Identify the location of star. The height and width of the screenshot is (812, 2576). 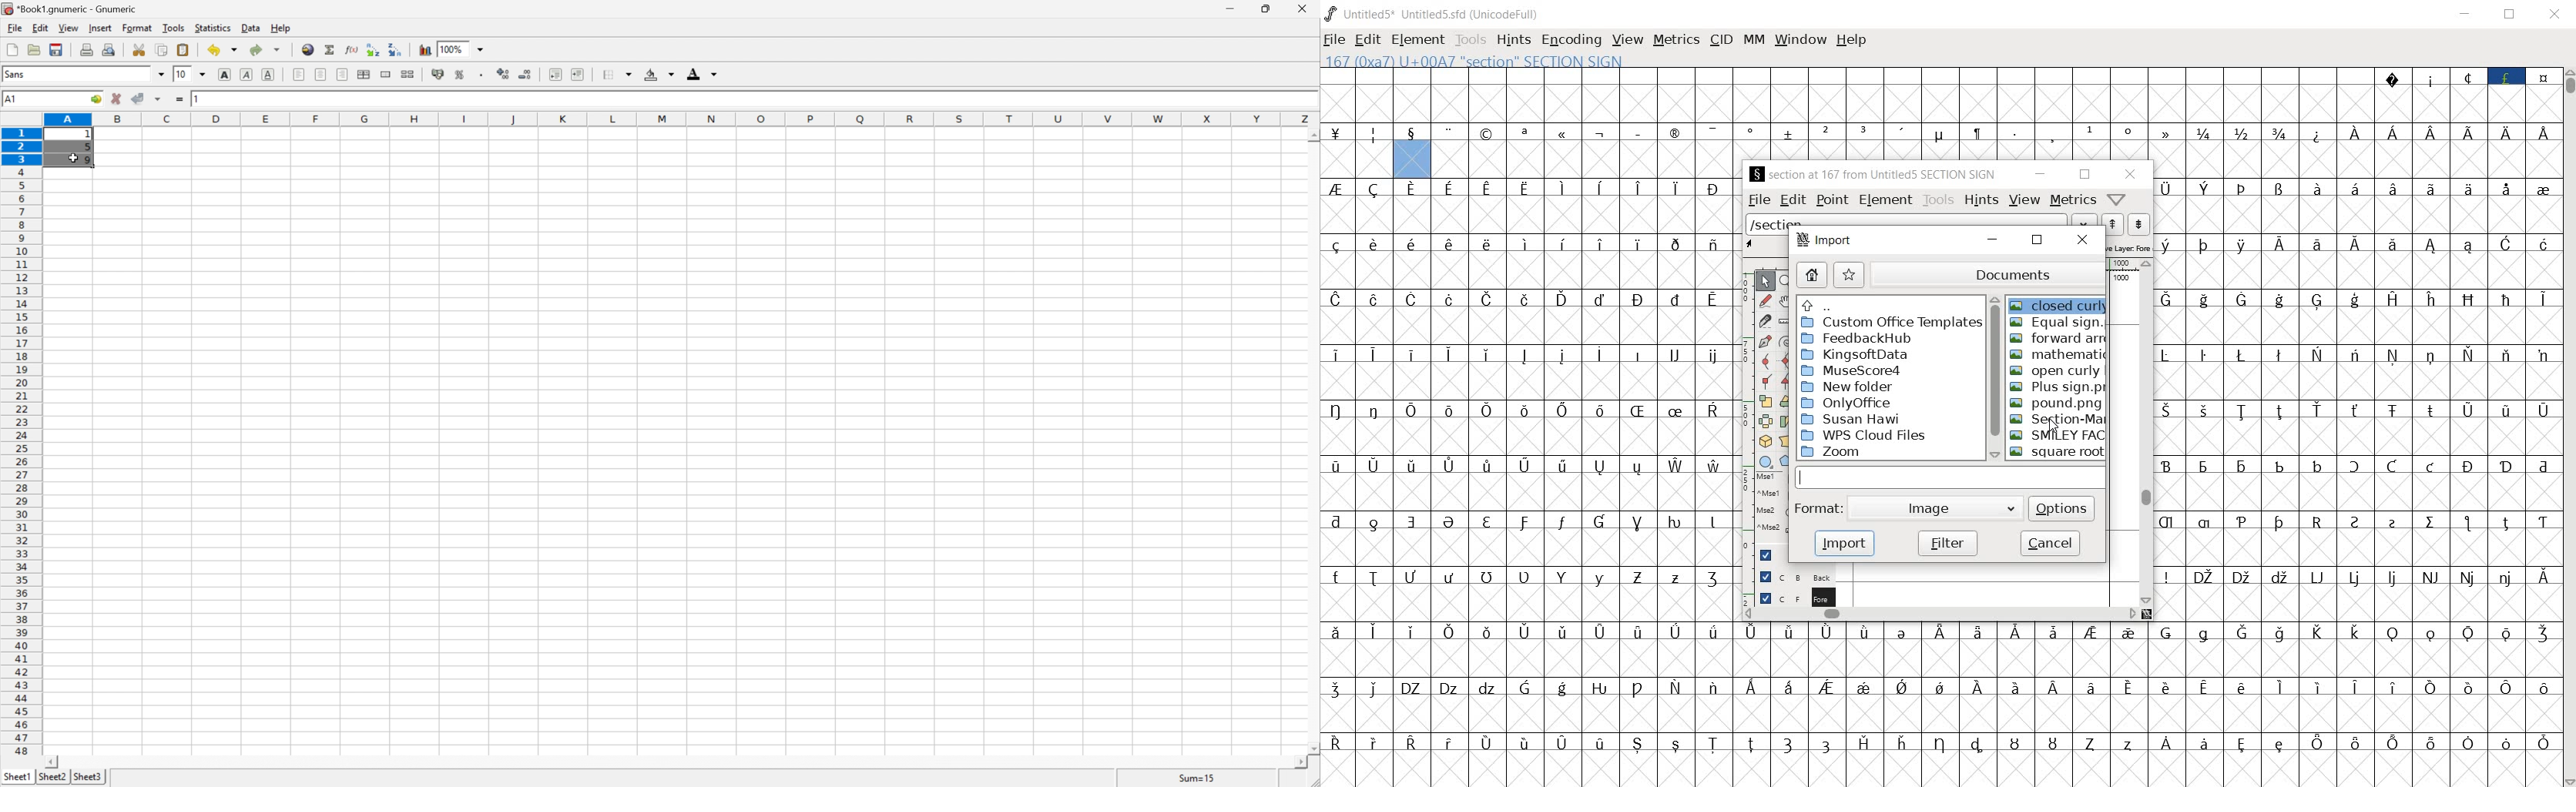
(1848, 275).